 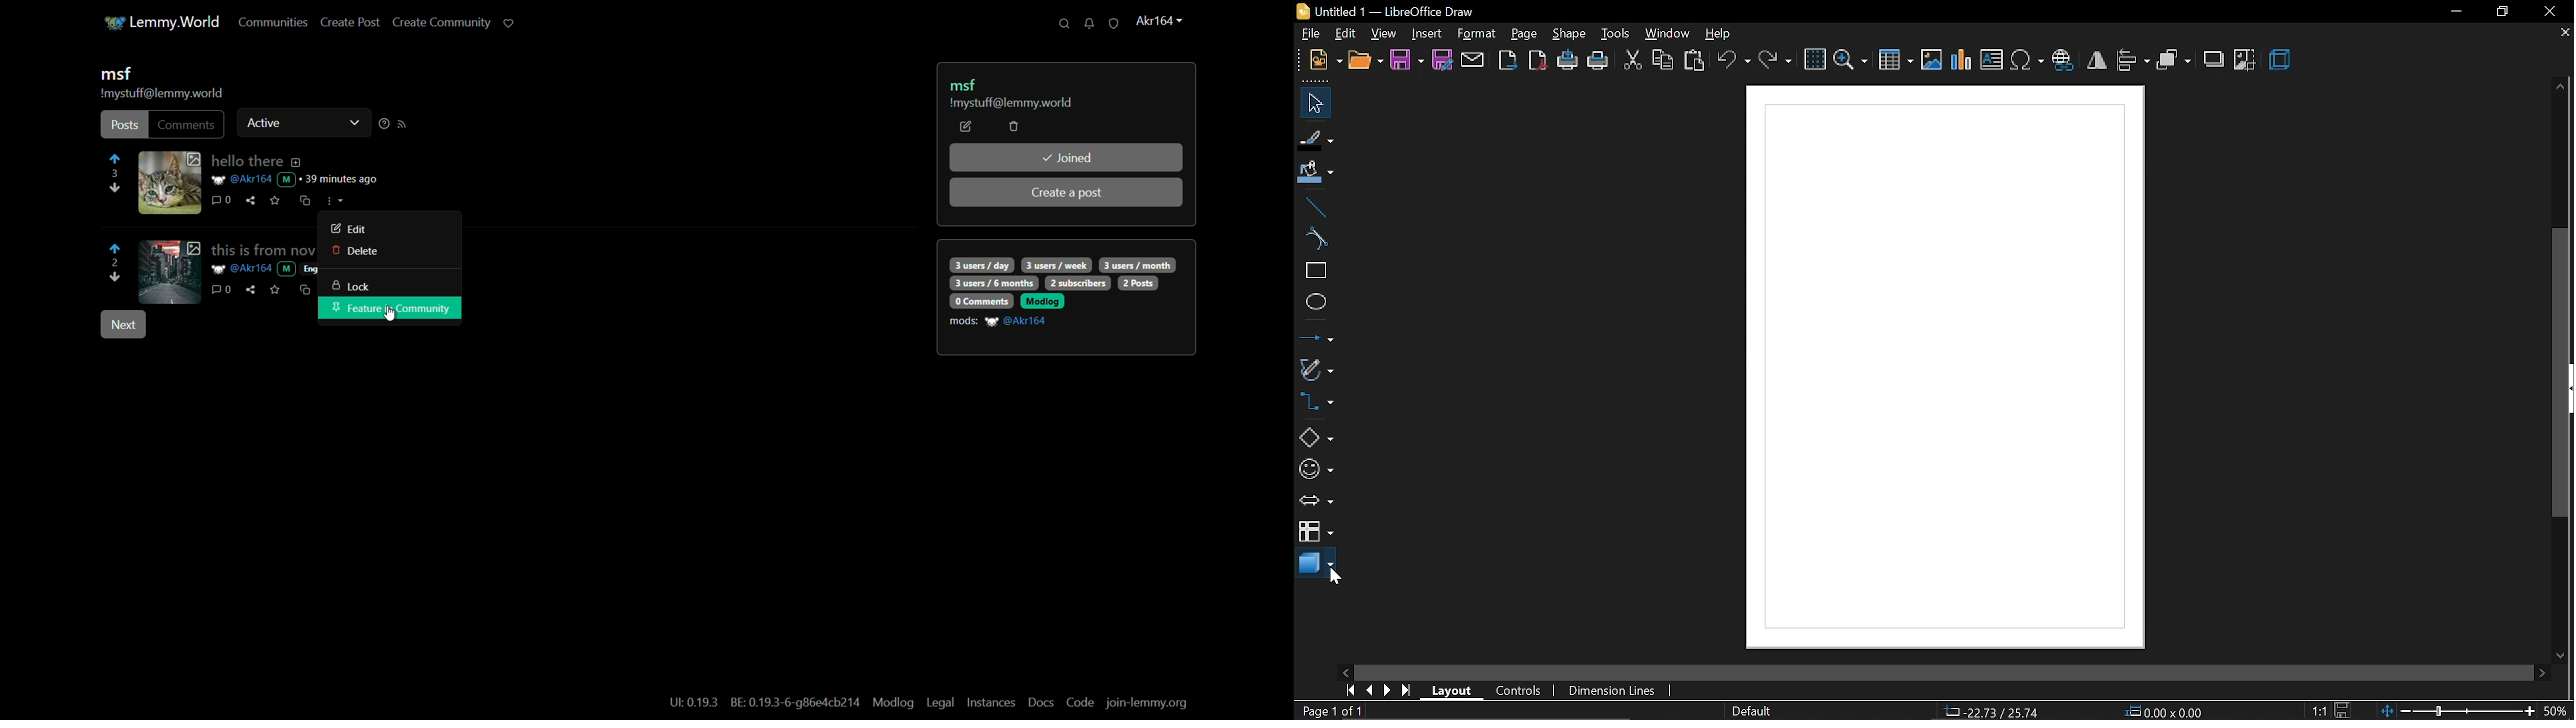 What do you see at coordinates (2063, 62) in the screenshot?
I see `insert hyperlink` at bounding box center [2063, 62].